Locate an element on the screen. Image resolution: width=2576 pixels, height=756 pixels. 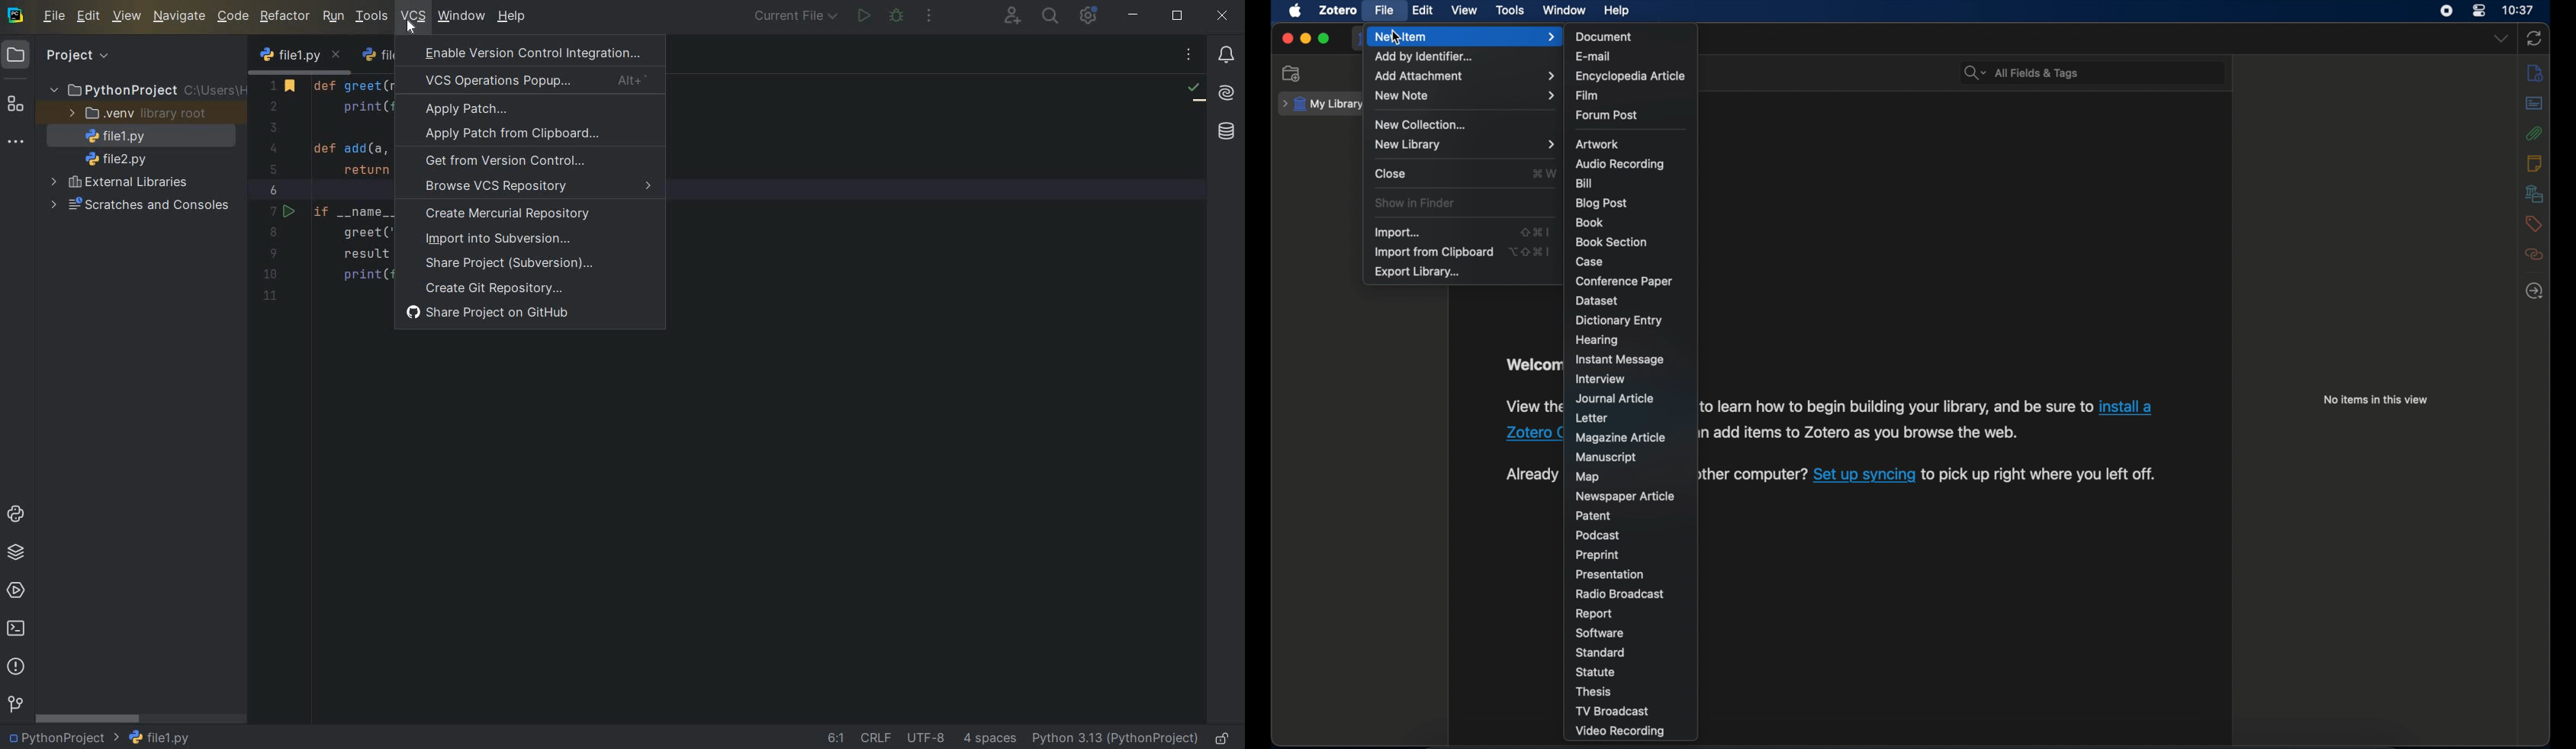
video recording is located at coordinates (1621, 732).